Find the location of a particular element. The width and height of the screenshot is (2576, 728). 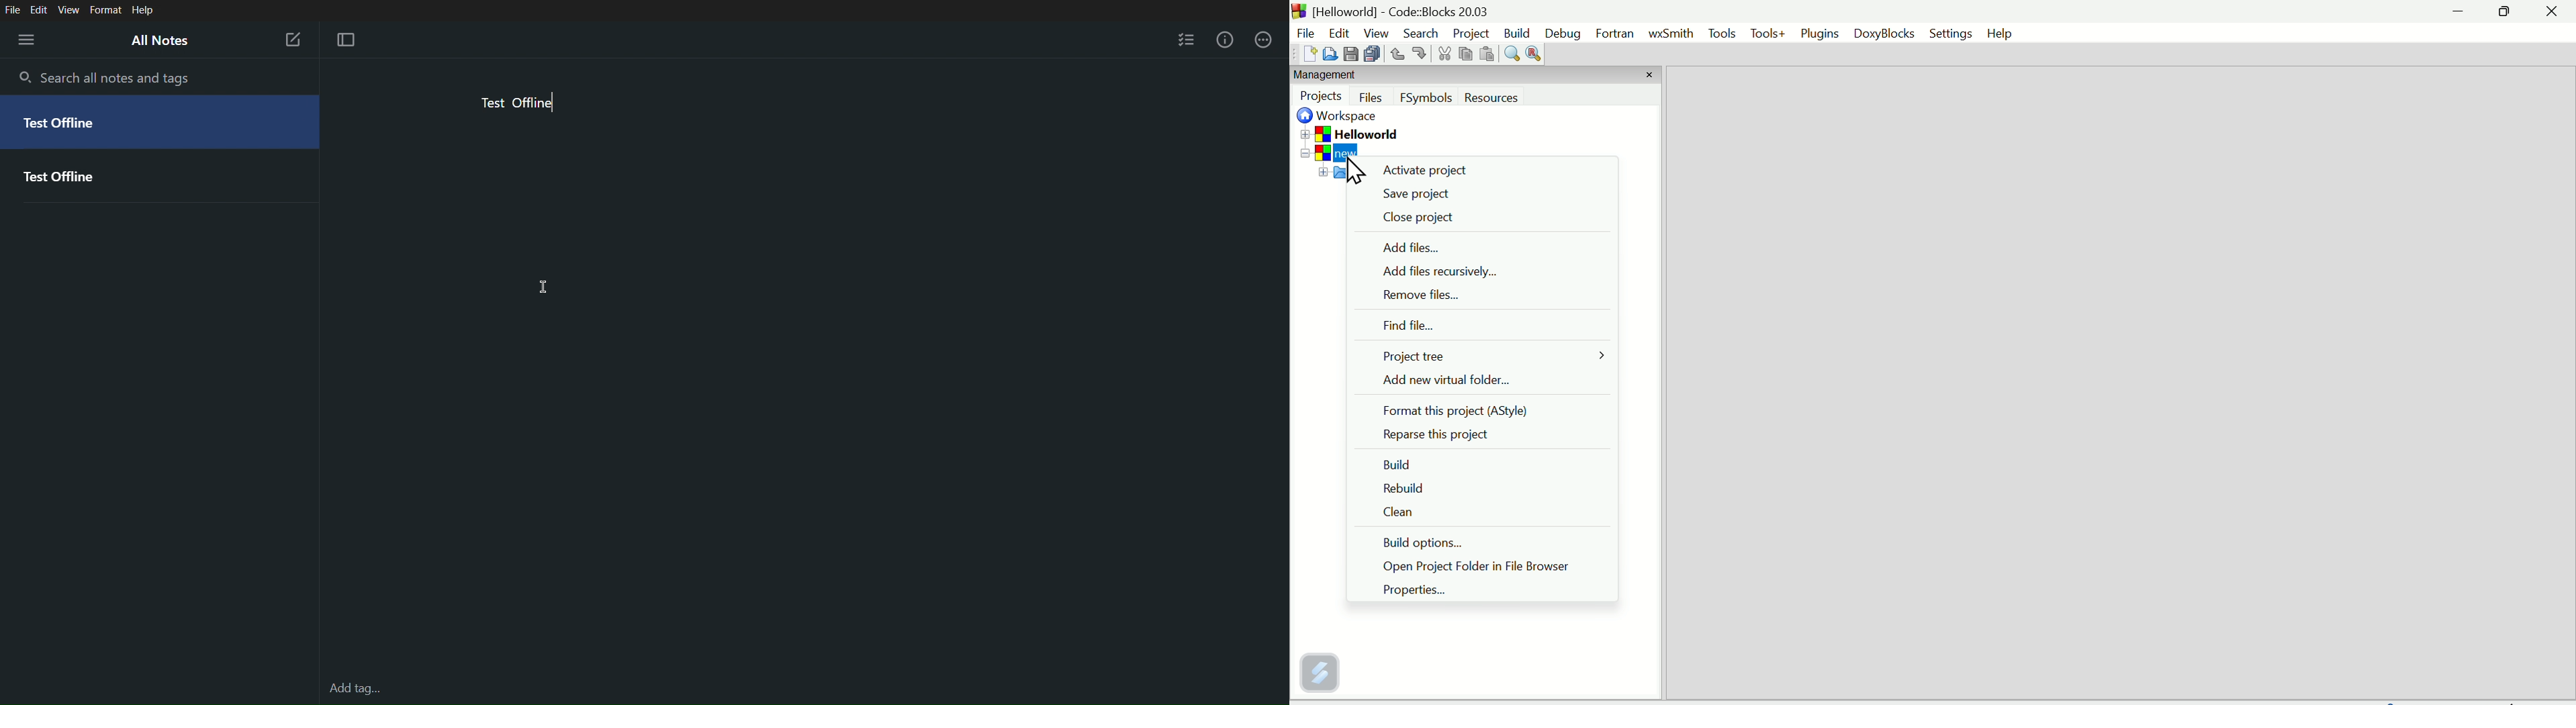

Open project folder in the browser is located at coordinates (1492, 568).